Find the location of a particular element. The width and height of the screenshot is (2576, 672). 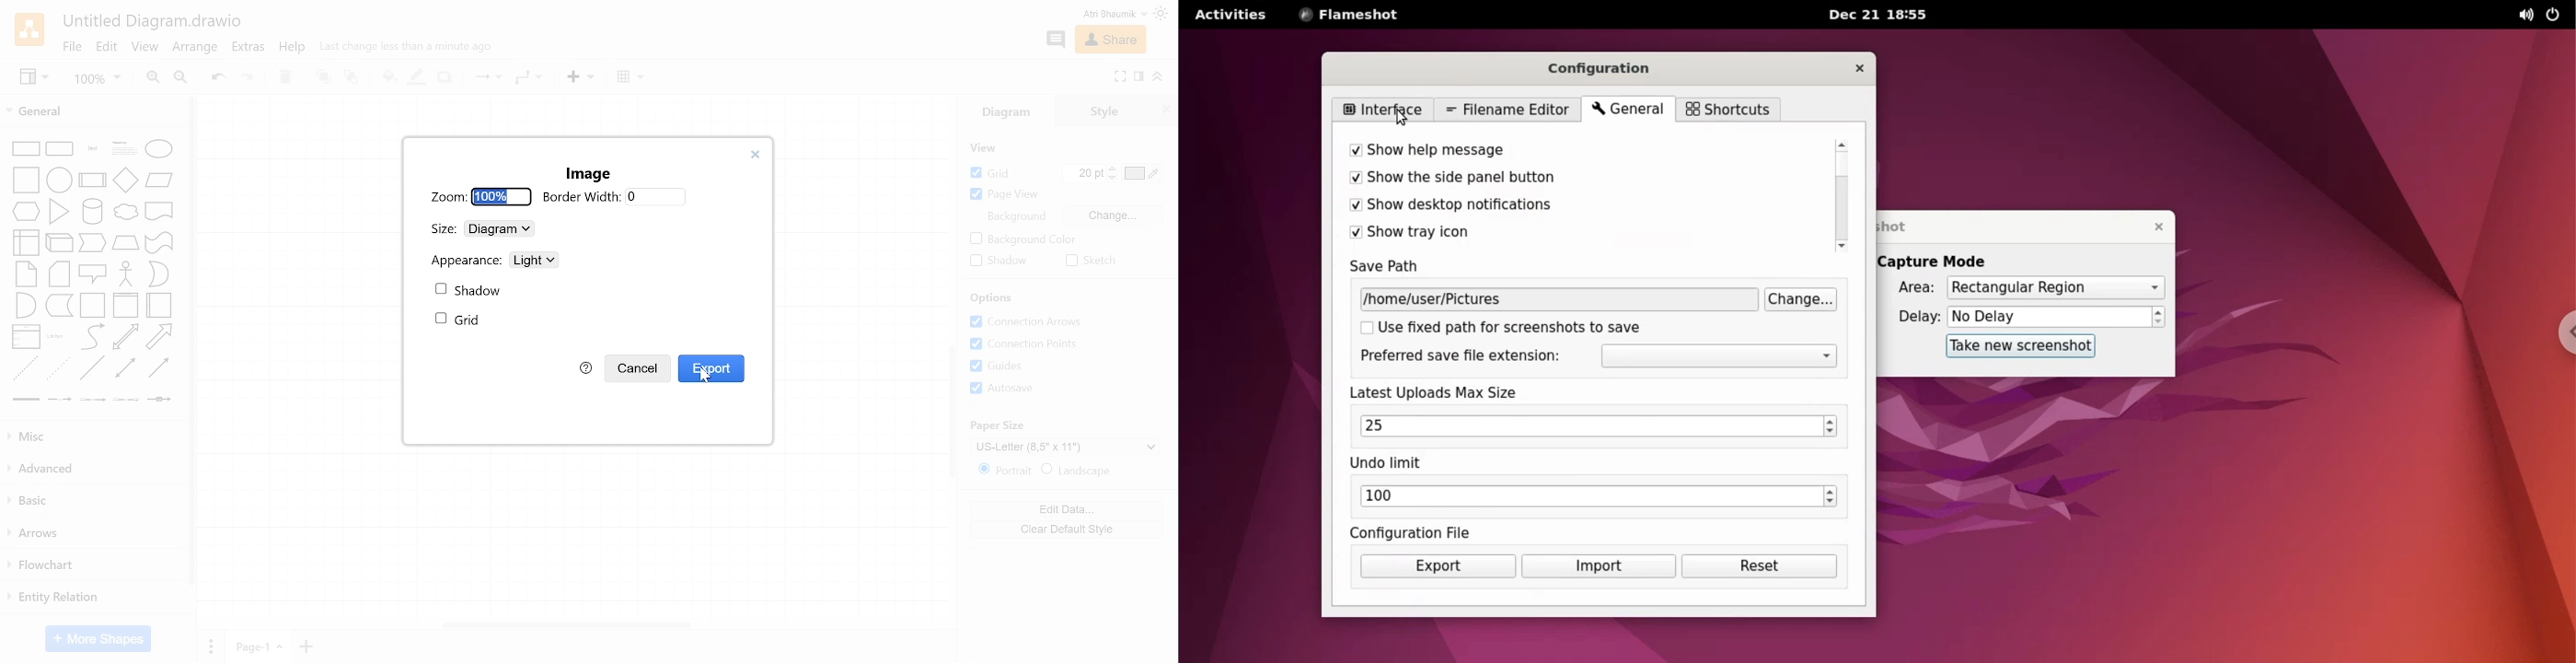

Autosave is located at coordinates (1033, 390).